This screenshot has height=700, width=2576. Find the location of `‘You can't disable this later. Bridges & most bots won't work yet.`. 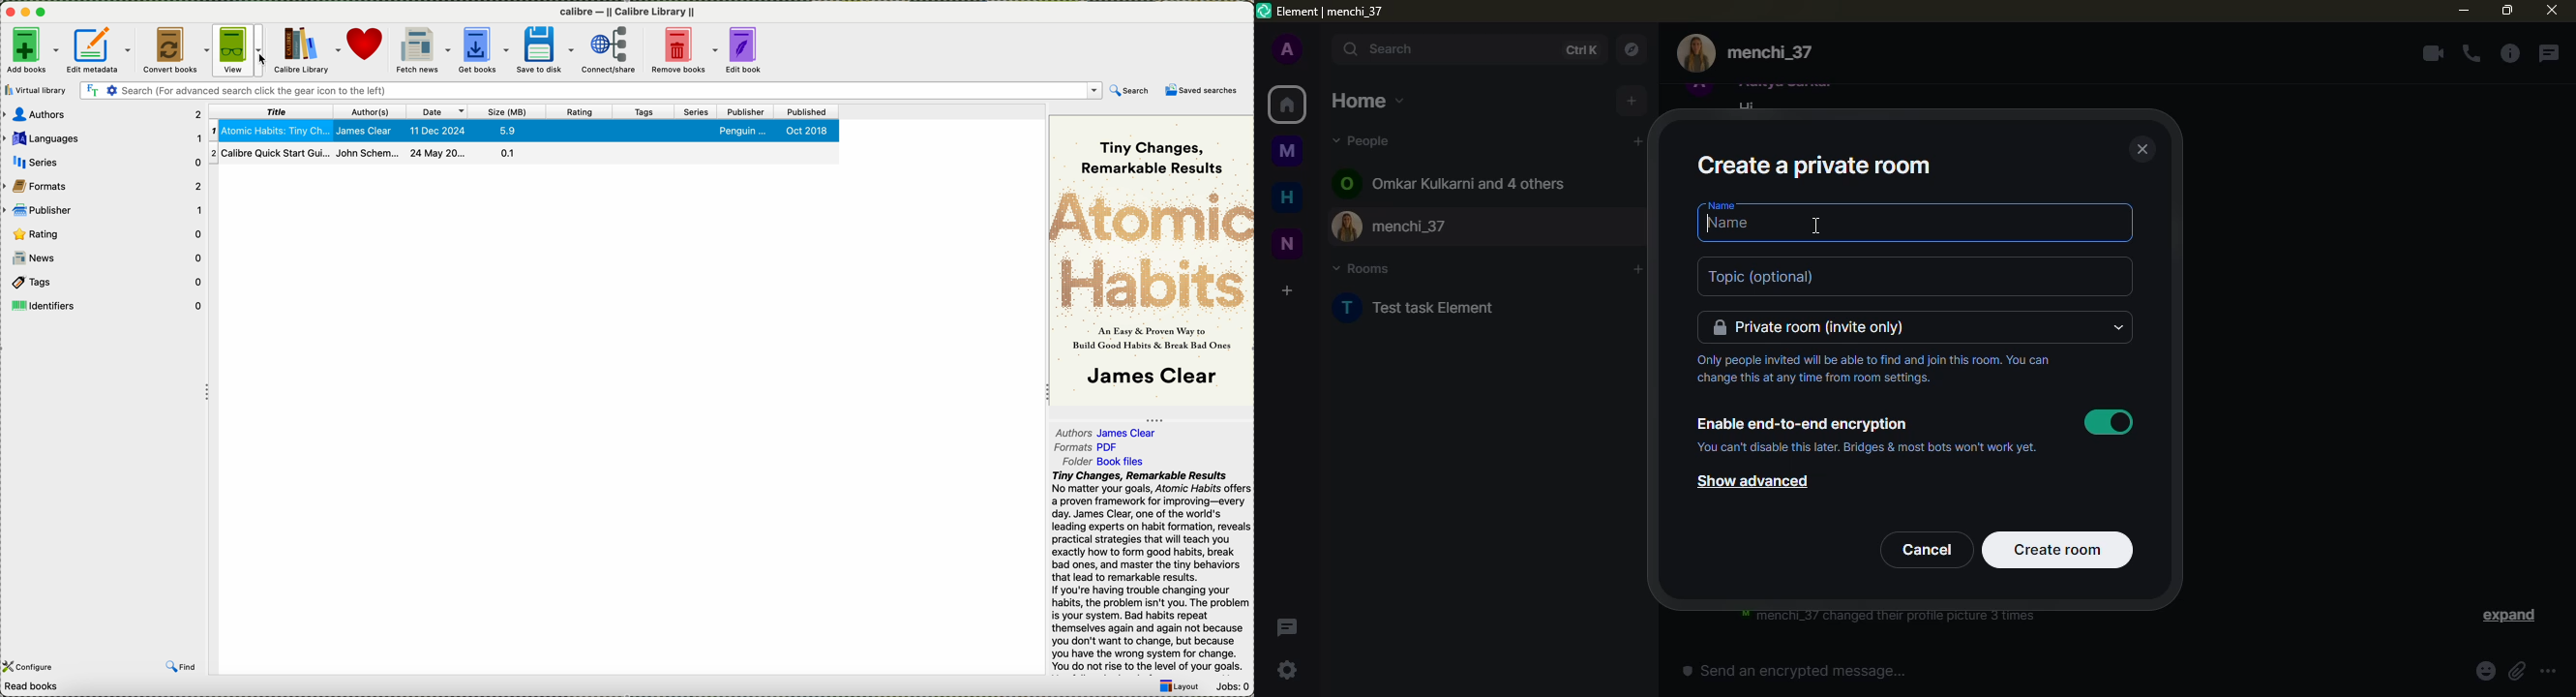

‘You can't disable this later. Bridges & most bots won't work yet. is located at coordinates (1867, 447).